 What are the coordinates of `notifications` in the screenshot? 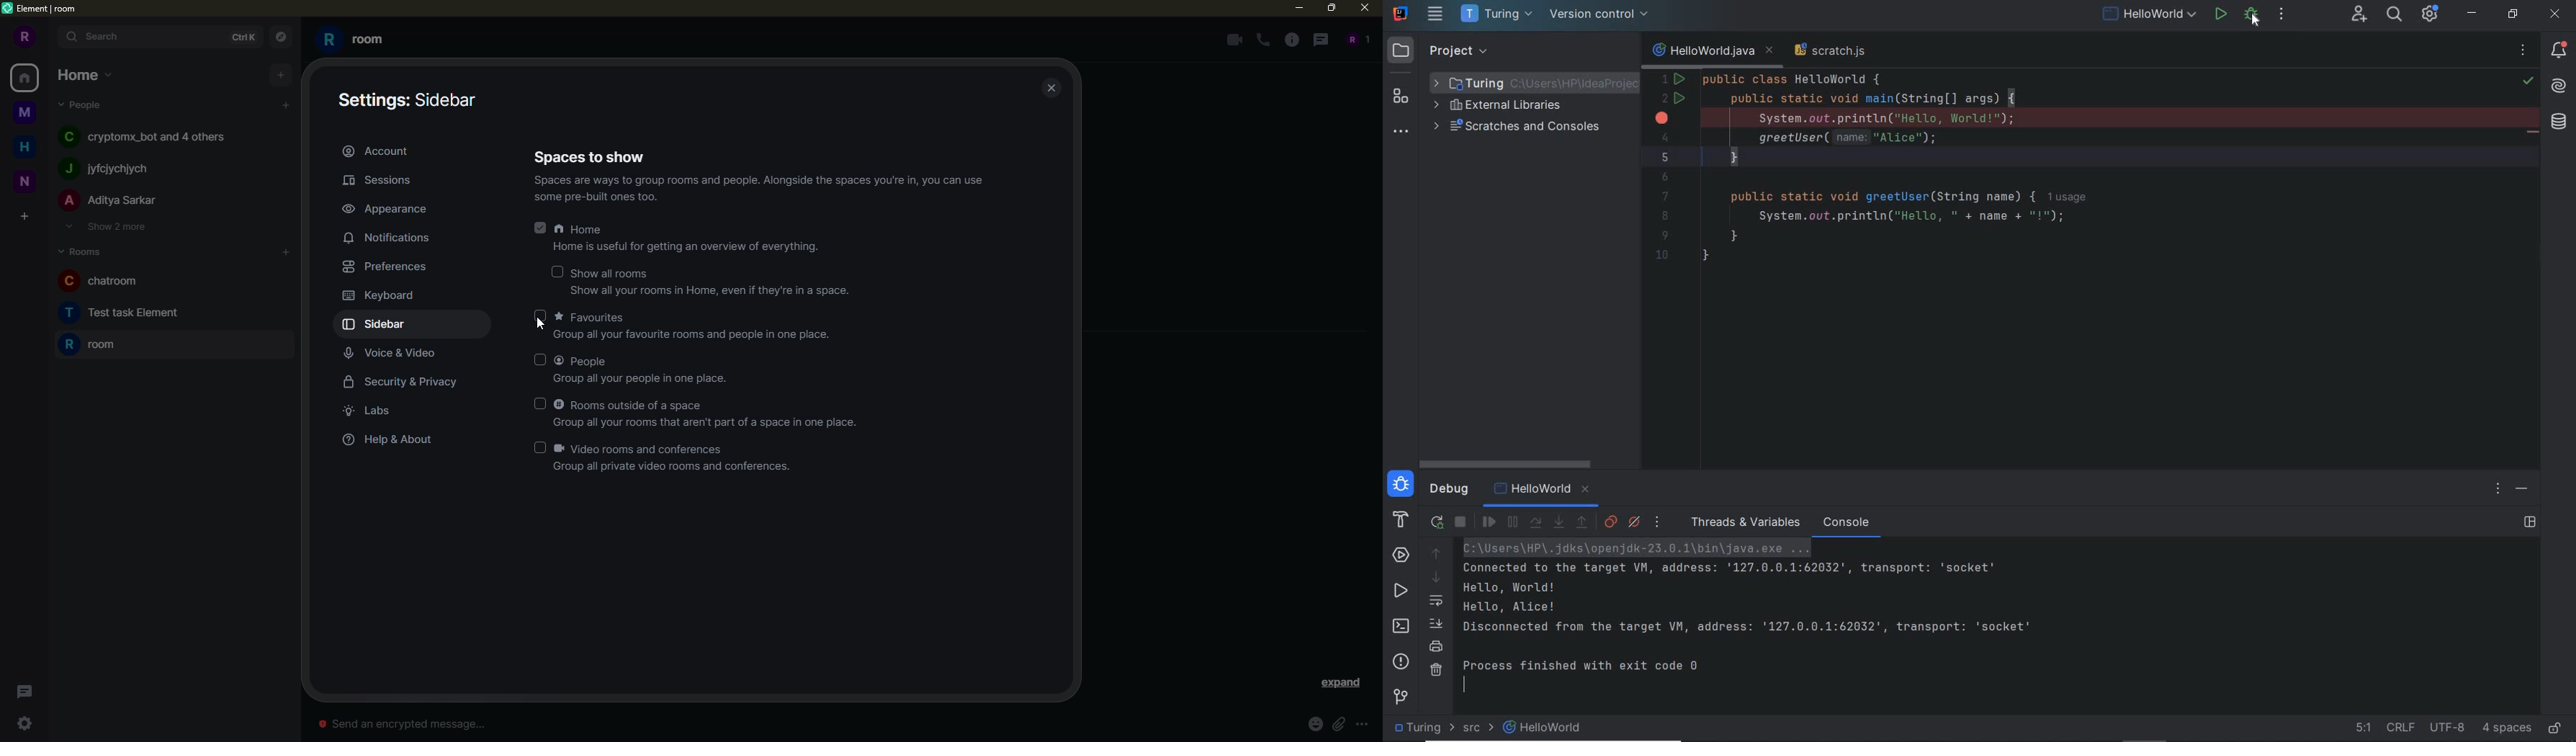 It's located at (2560, 50).